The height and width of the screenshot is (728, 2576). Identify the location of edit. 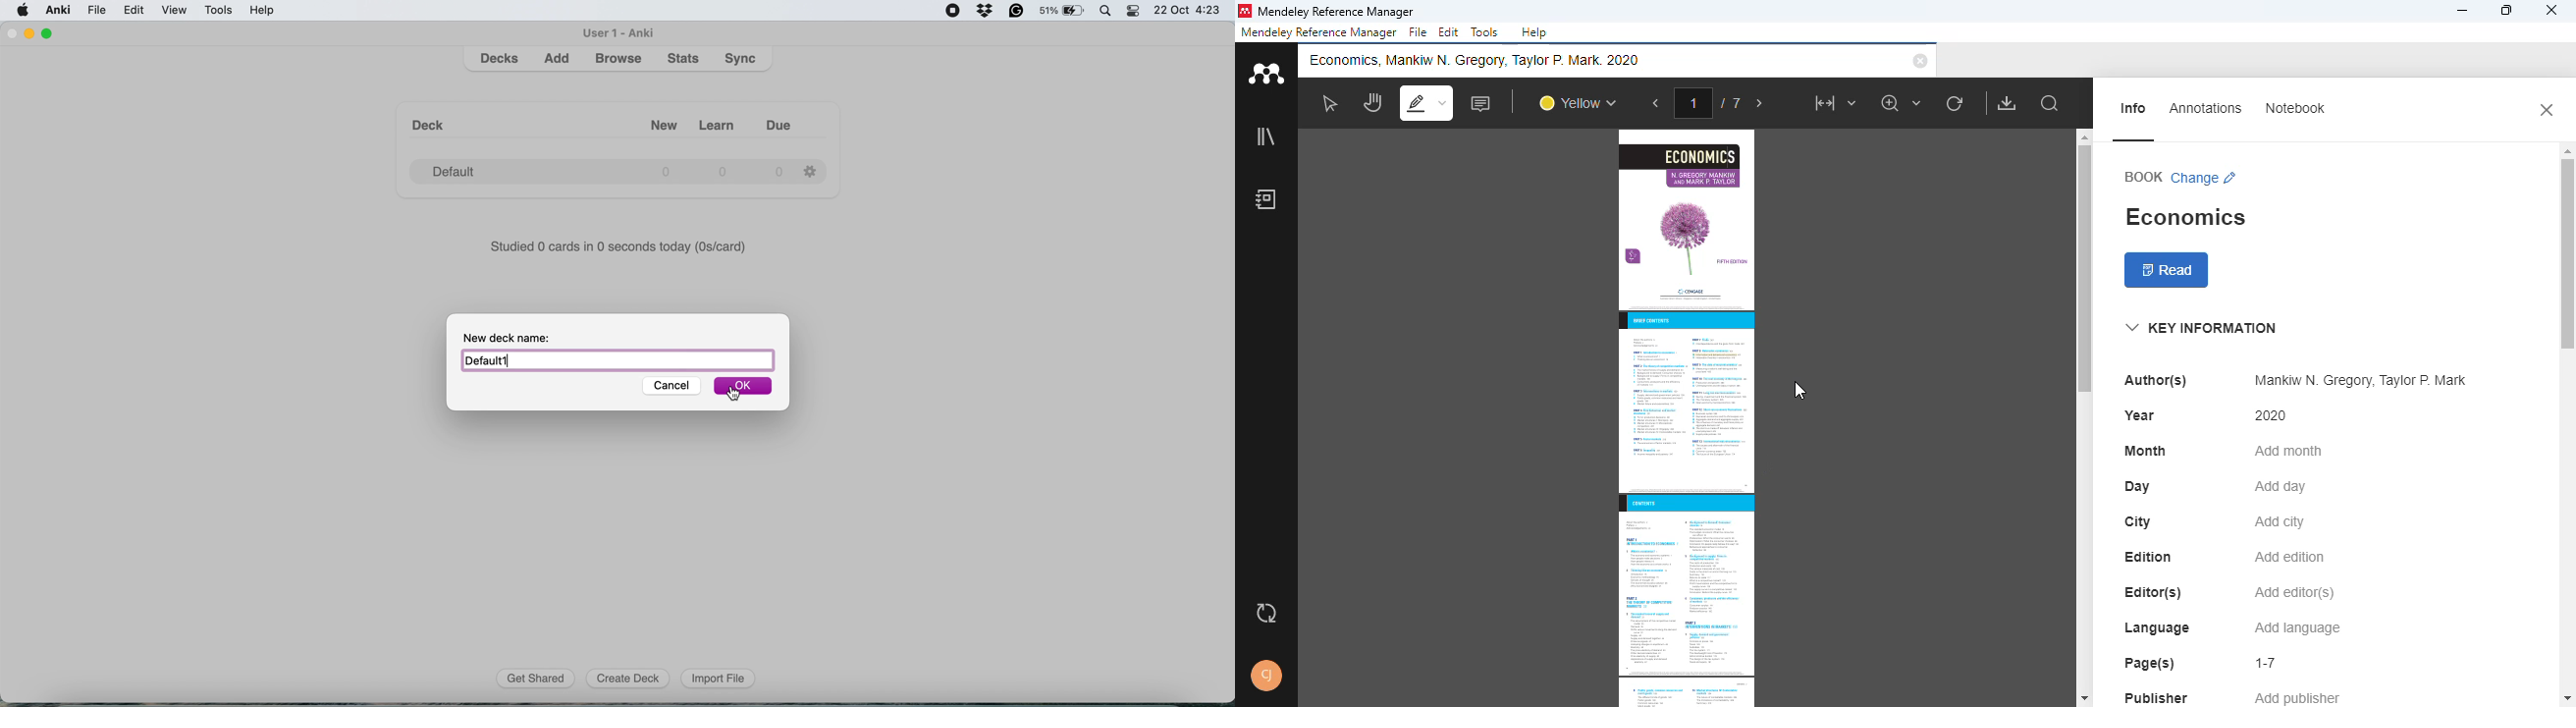
(1450, 33).